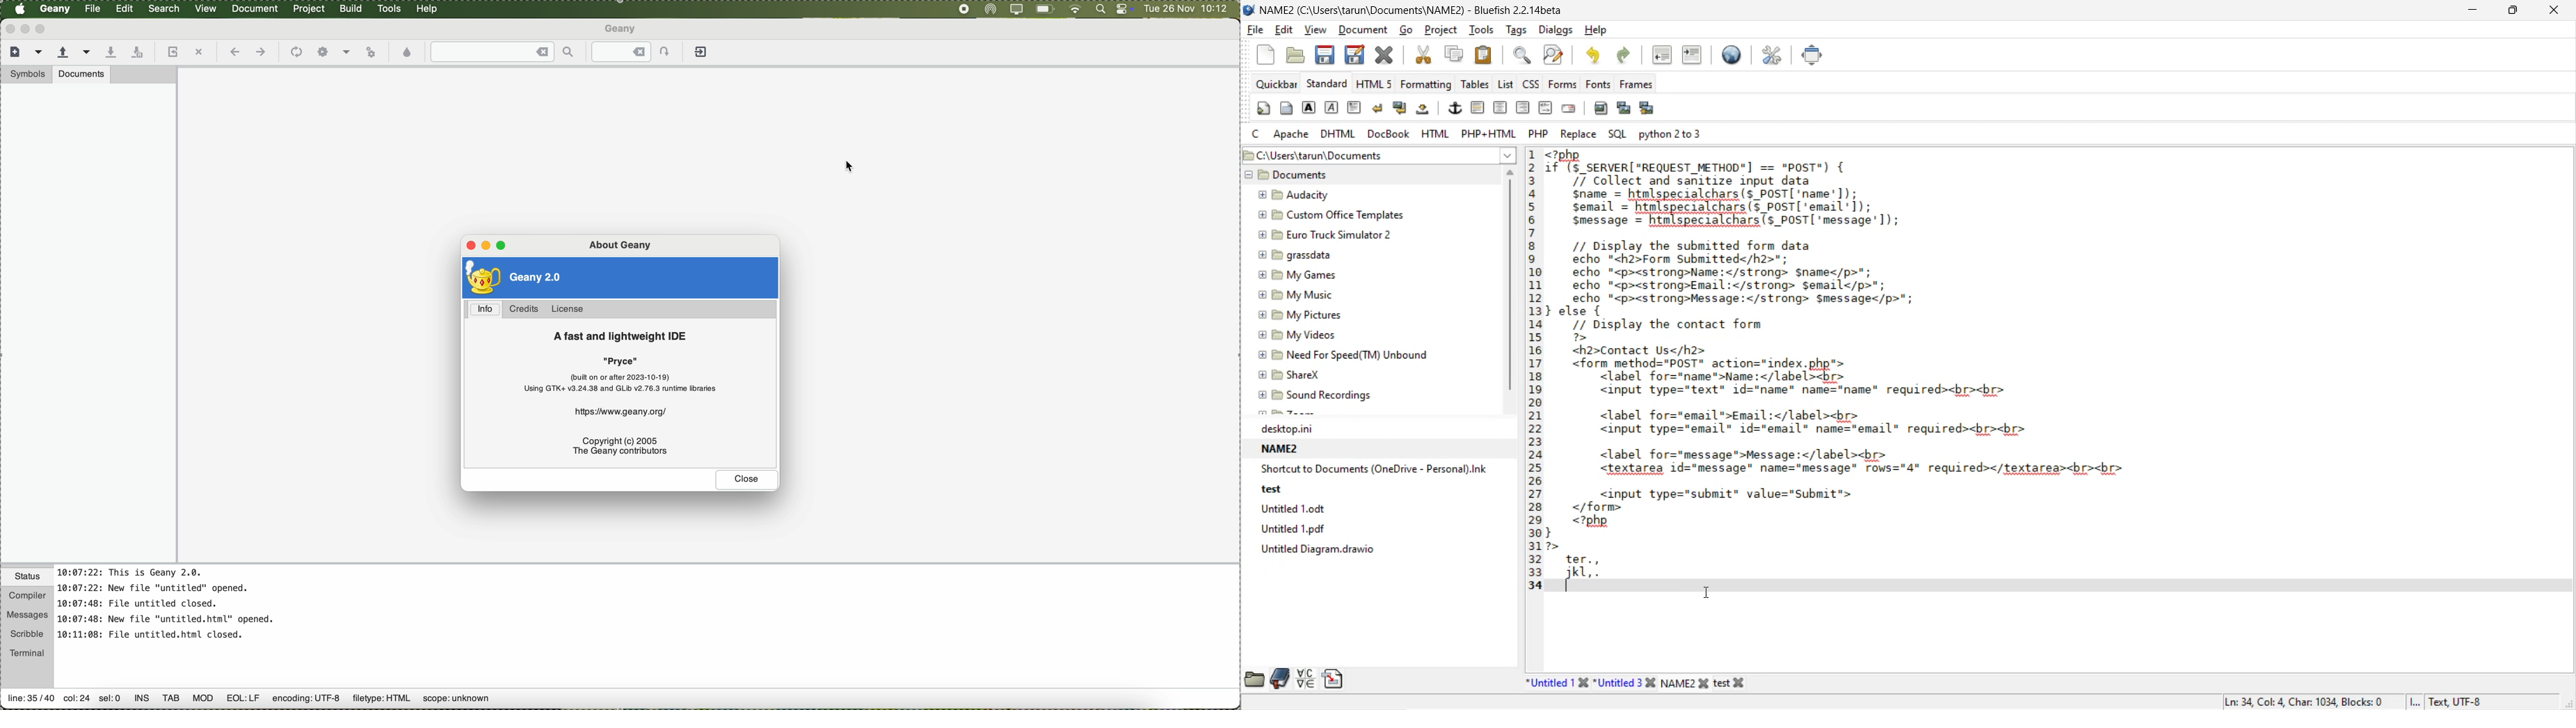  What do you see at coordinates (1425, 85) in the screenshot?
I see `formatting` at bounding box center [1425, 85].